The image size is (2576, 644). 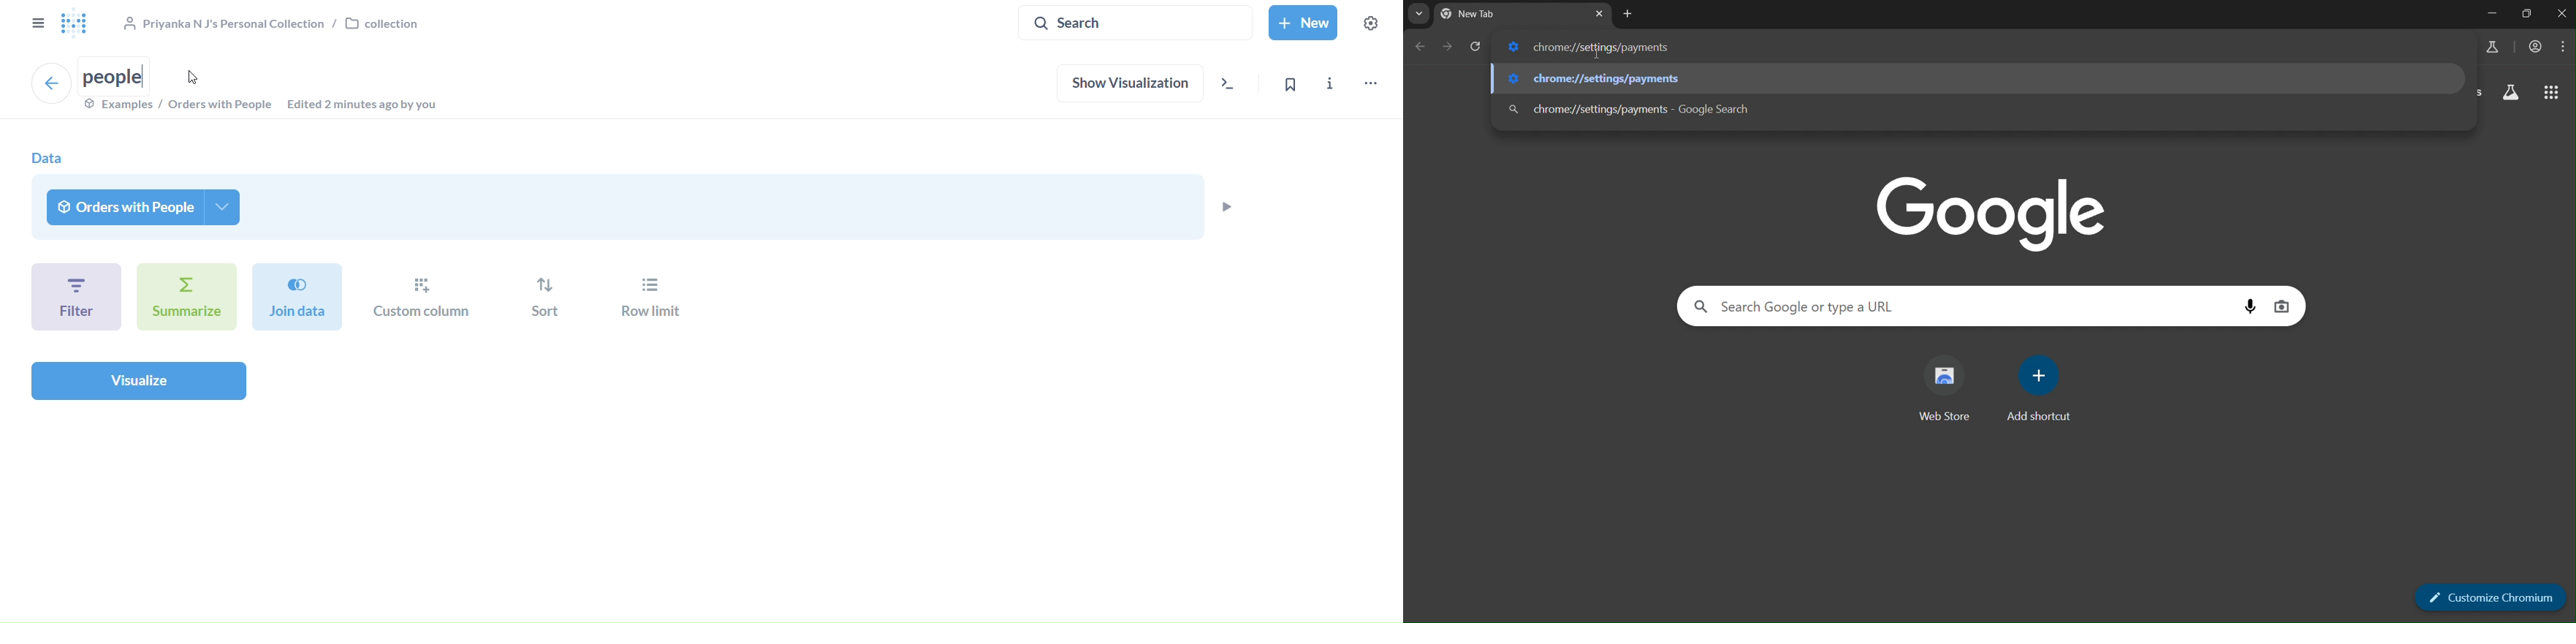 I want to click on cursor, so click(x=1599, y=55).